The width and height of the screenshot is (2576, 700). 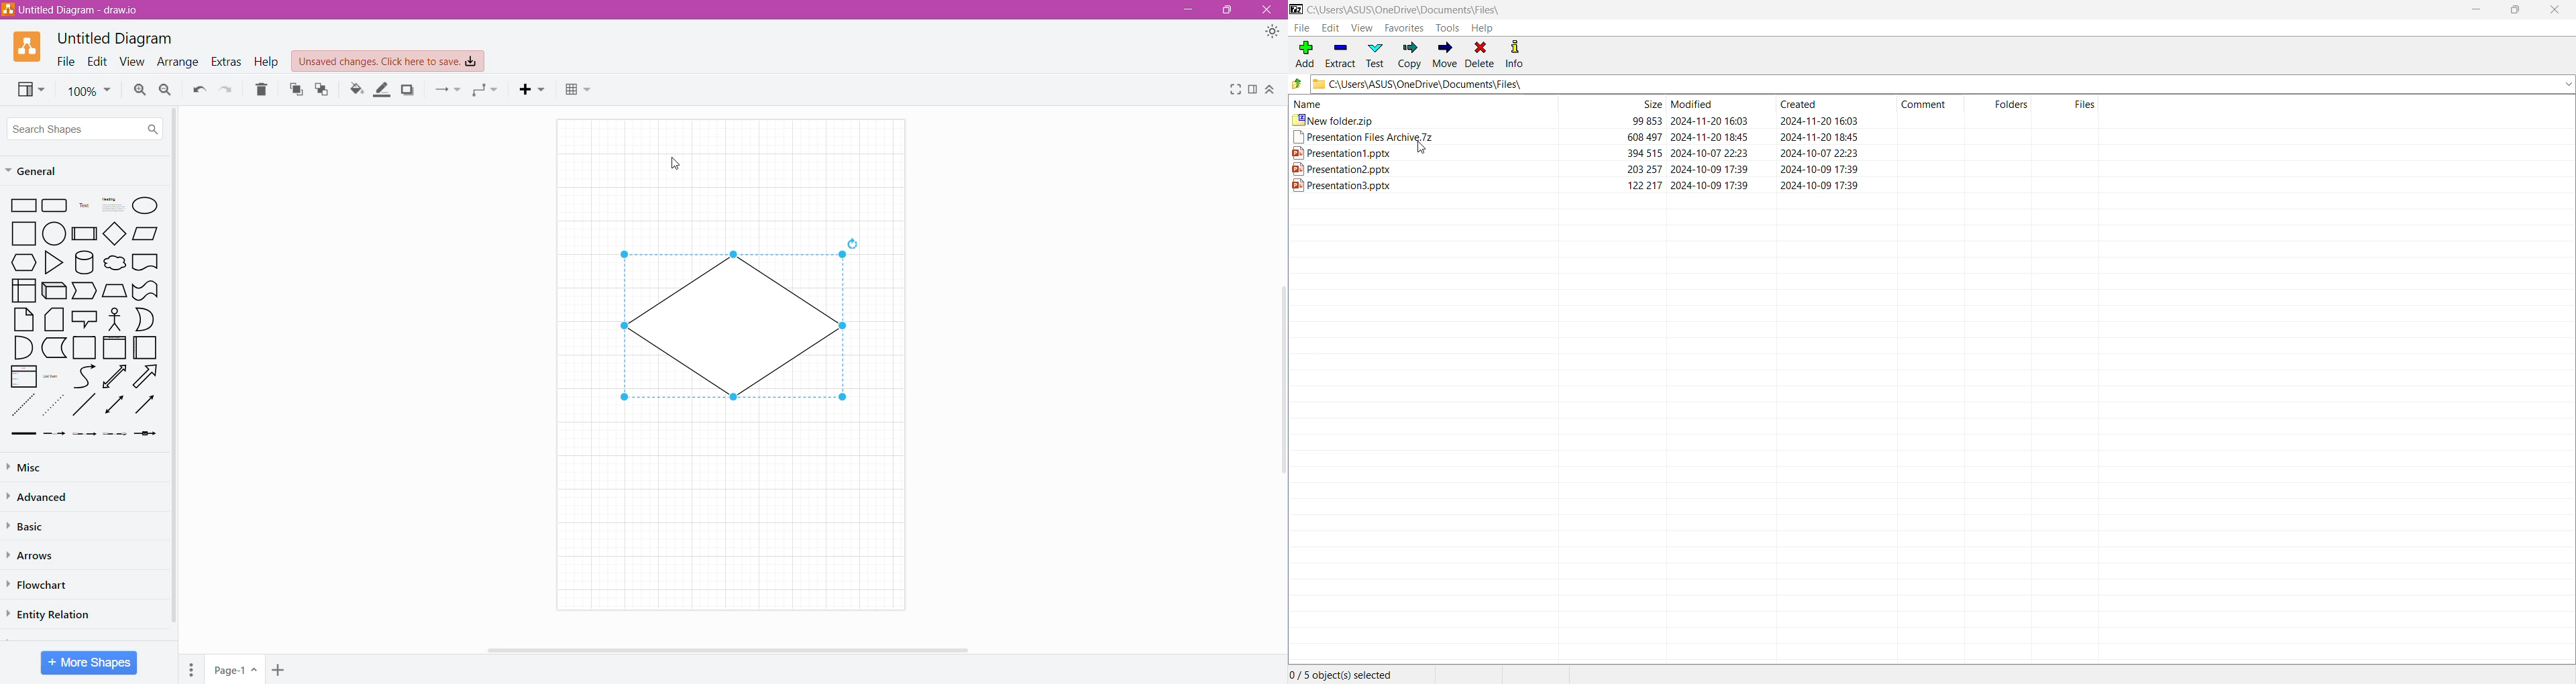 What do you see at coordinates (89, 663) in the screenshot?
I see `More Shapes` at bounding box center [89, 663].